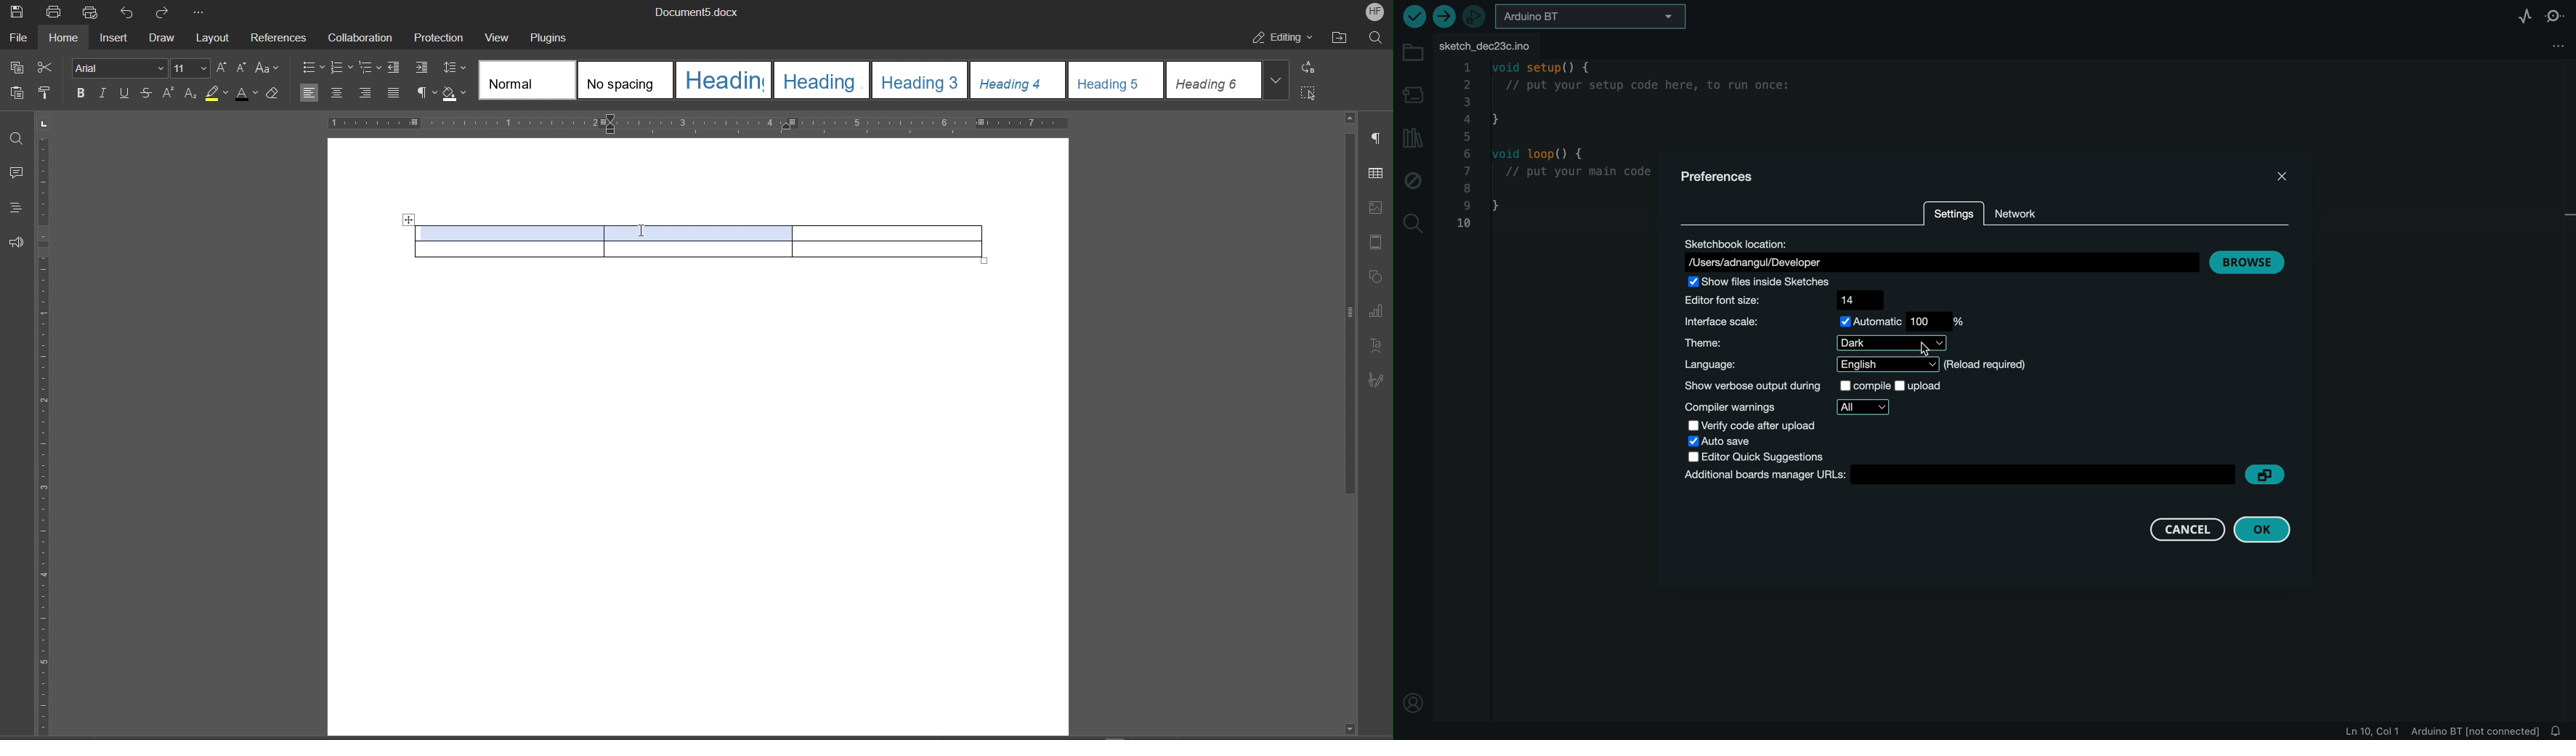  What do you see at coordinates (275, 93) in the screenshot?
I see `Erase Style` at bounding box center [275, 93].